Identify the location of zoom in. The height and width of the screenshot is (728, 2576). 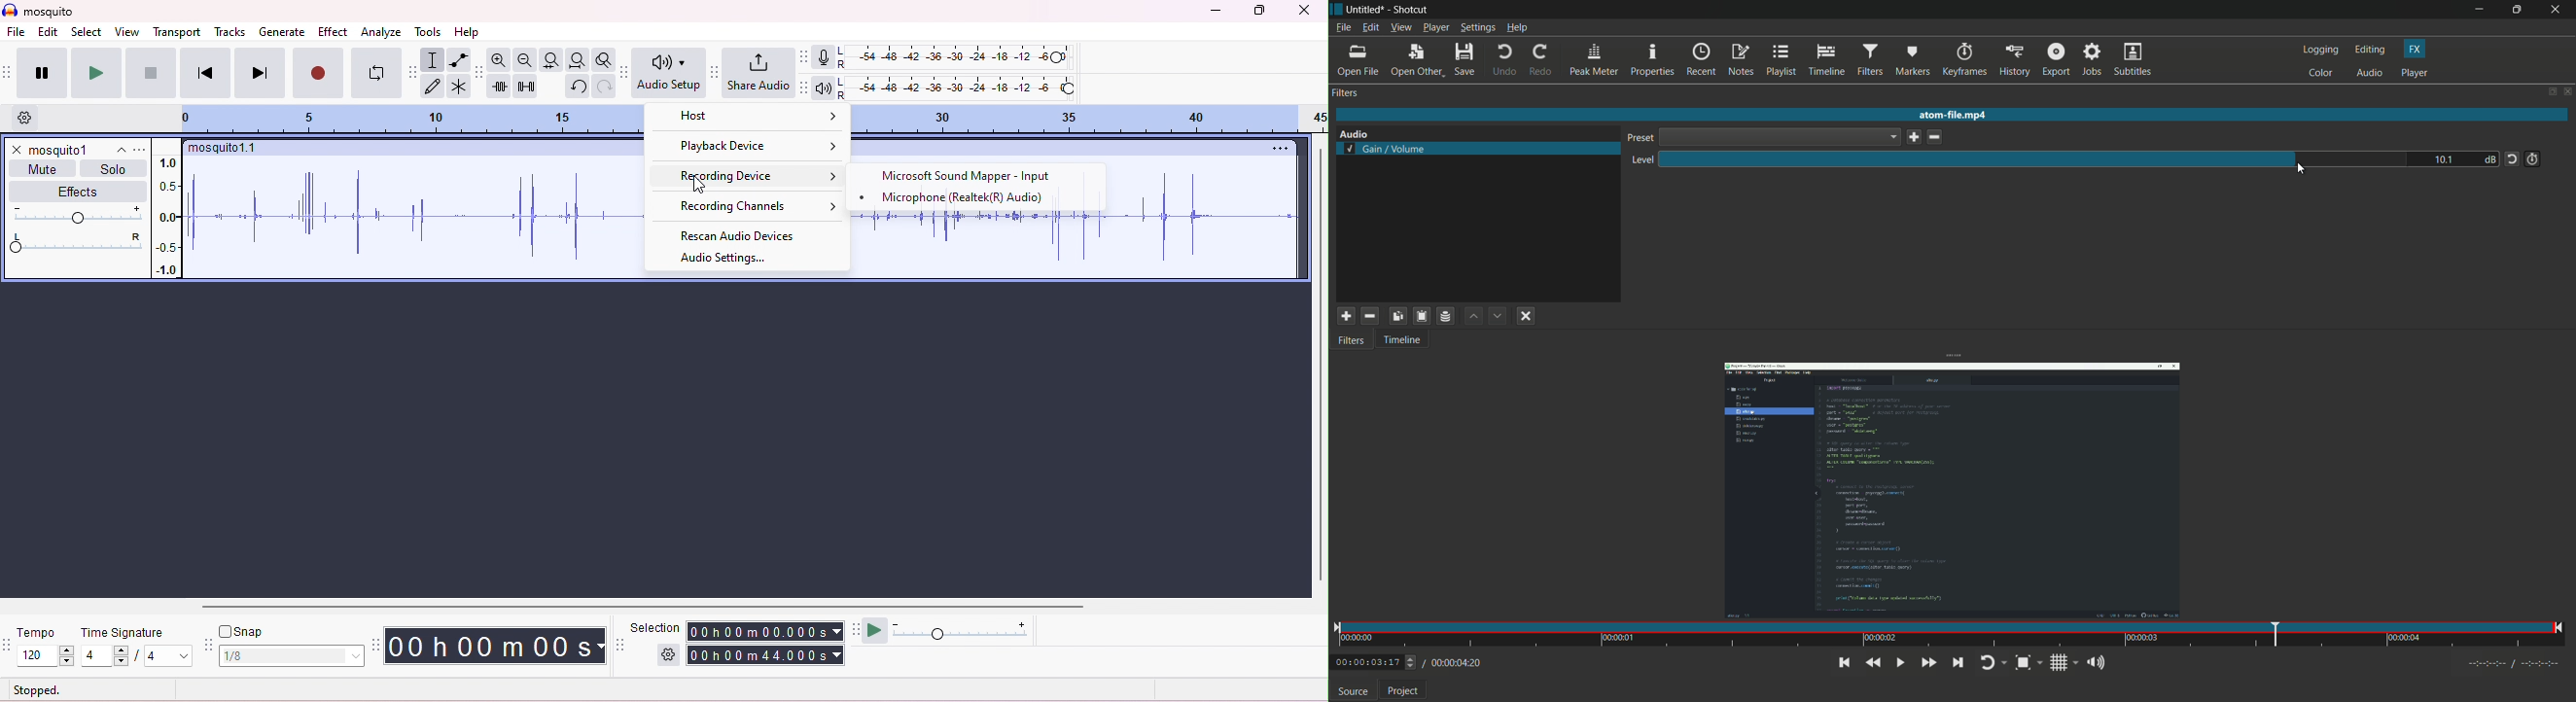
(523, 60).